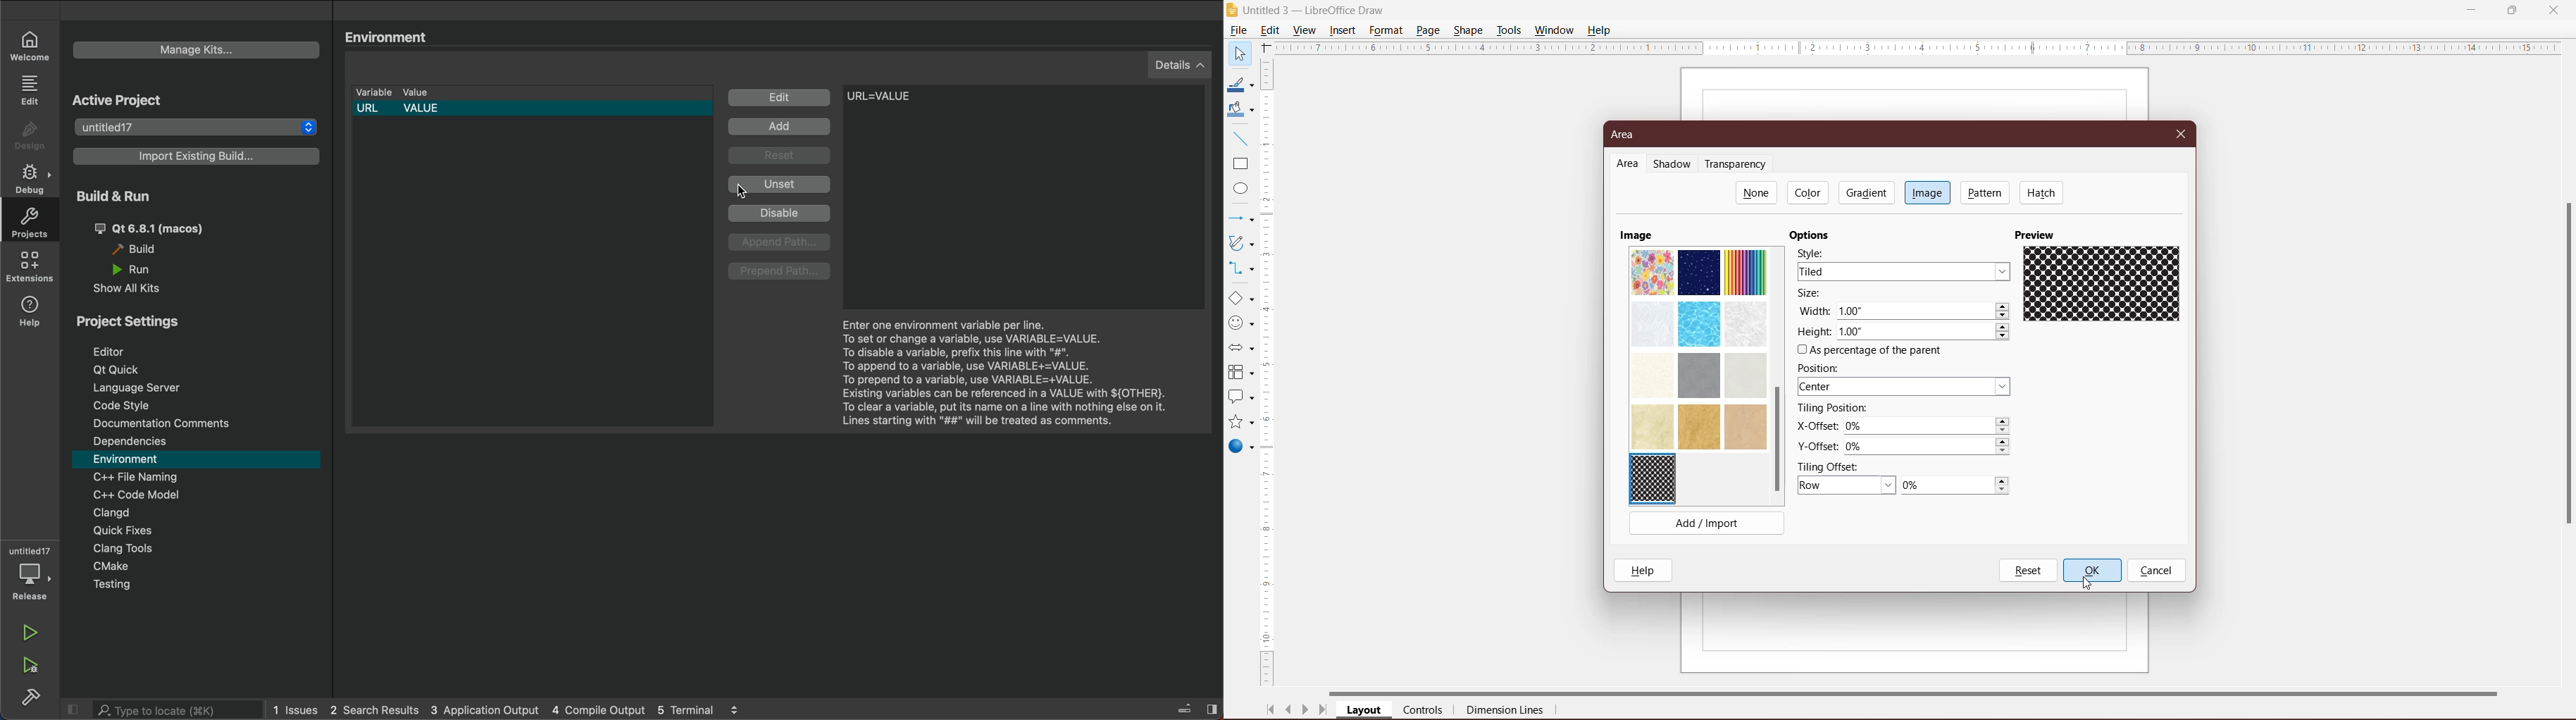  What do you see at coordinates (147, 251) in the screenshot?
I see `build` at bounding box center [147, 251].